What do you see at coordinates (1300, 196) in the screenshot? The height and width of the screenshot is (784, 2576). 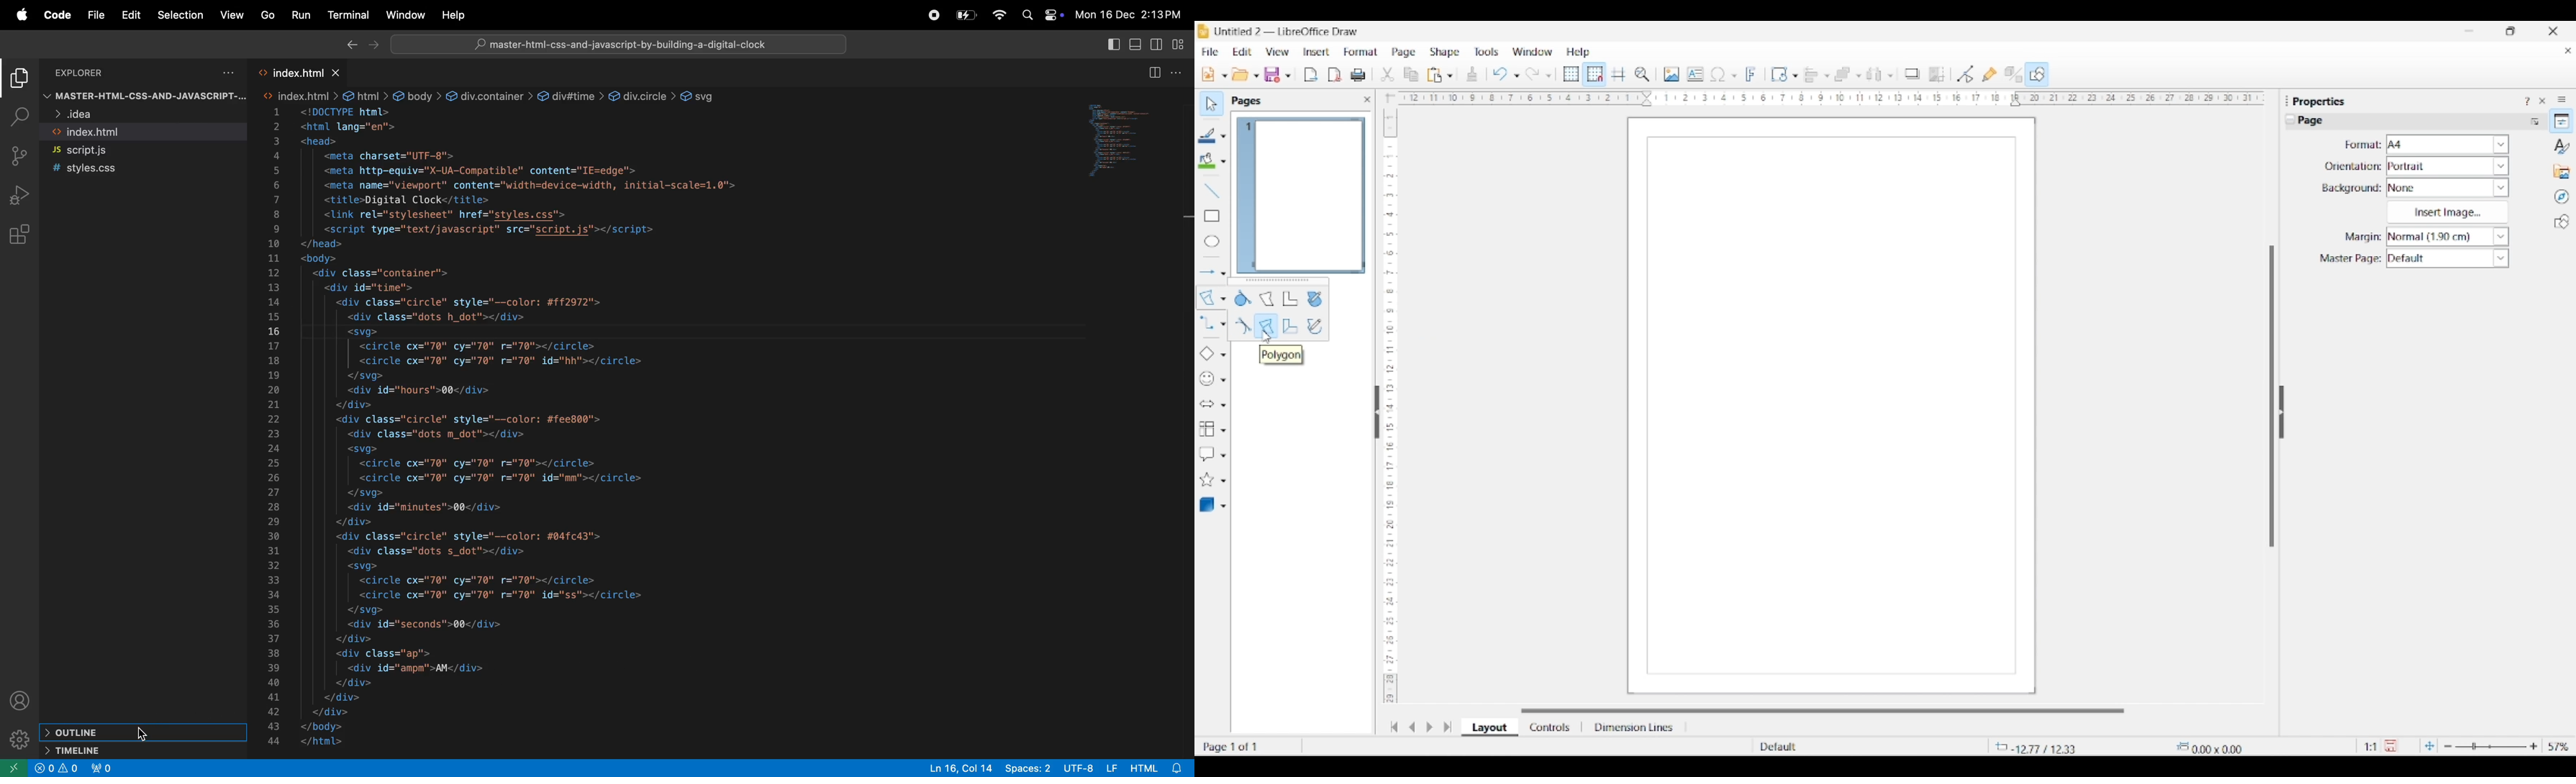 I see `Current page` at bounding box center [1300, 196].